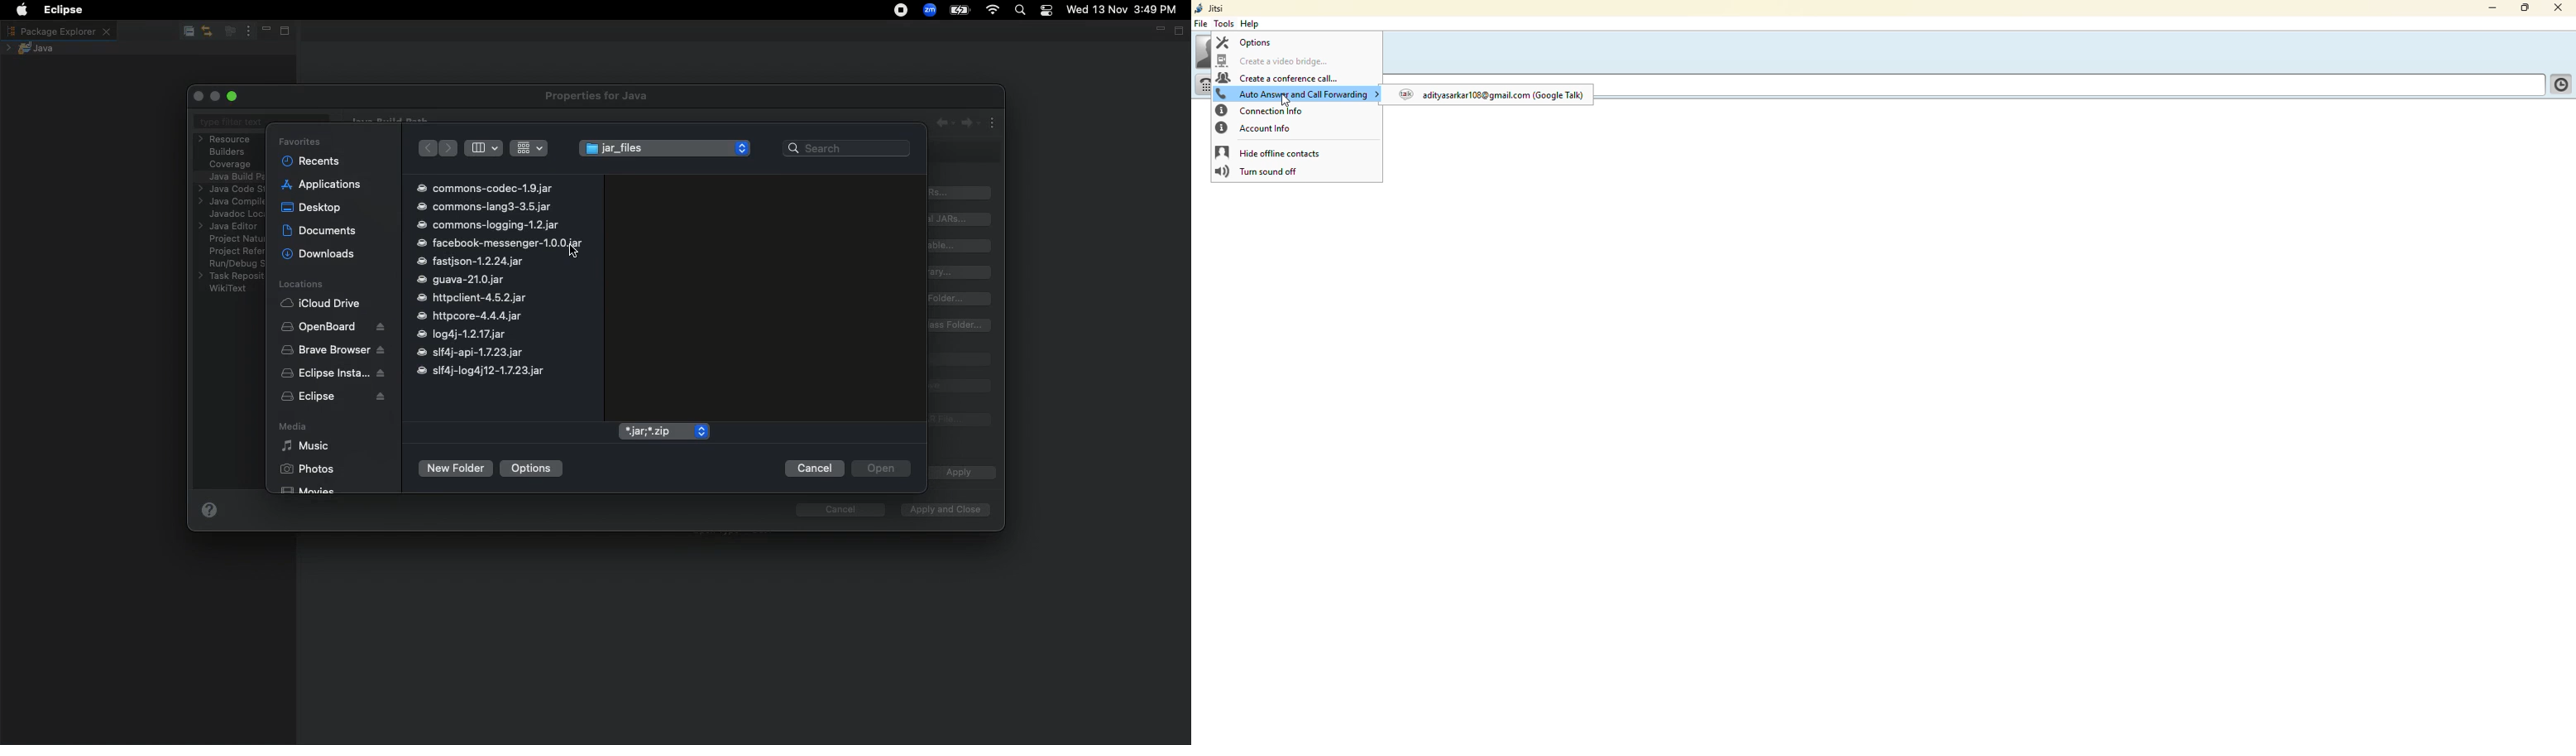  Describe the element at coordinates (2560, 7) in the screenshot. I see `close` at that location.